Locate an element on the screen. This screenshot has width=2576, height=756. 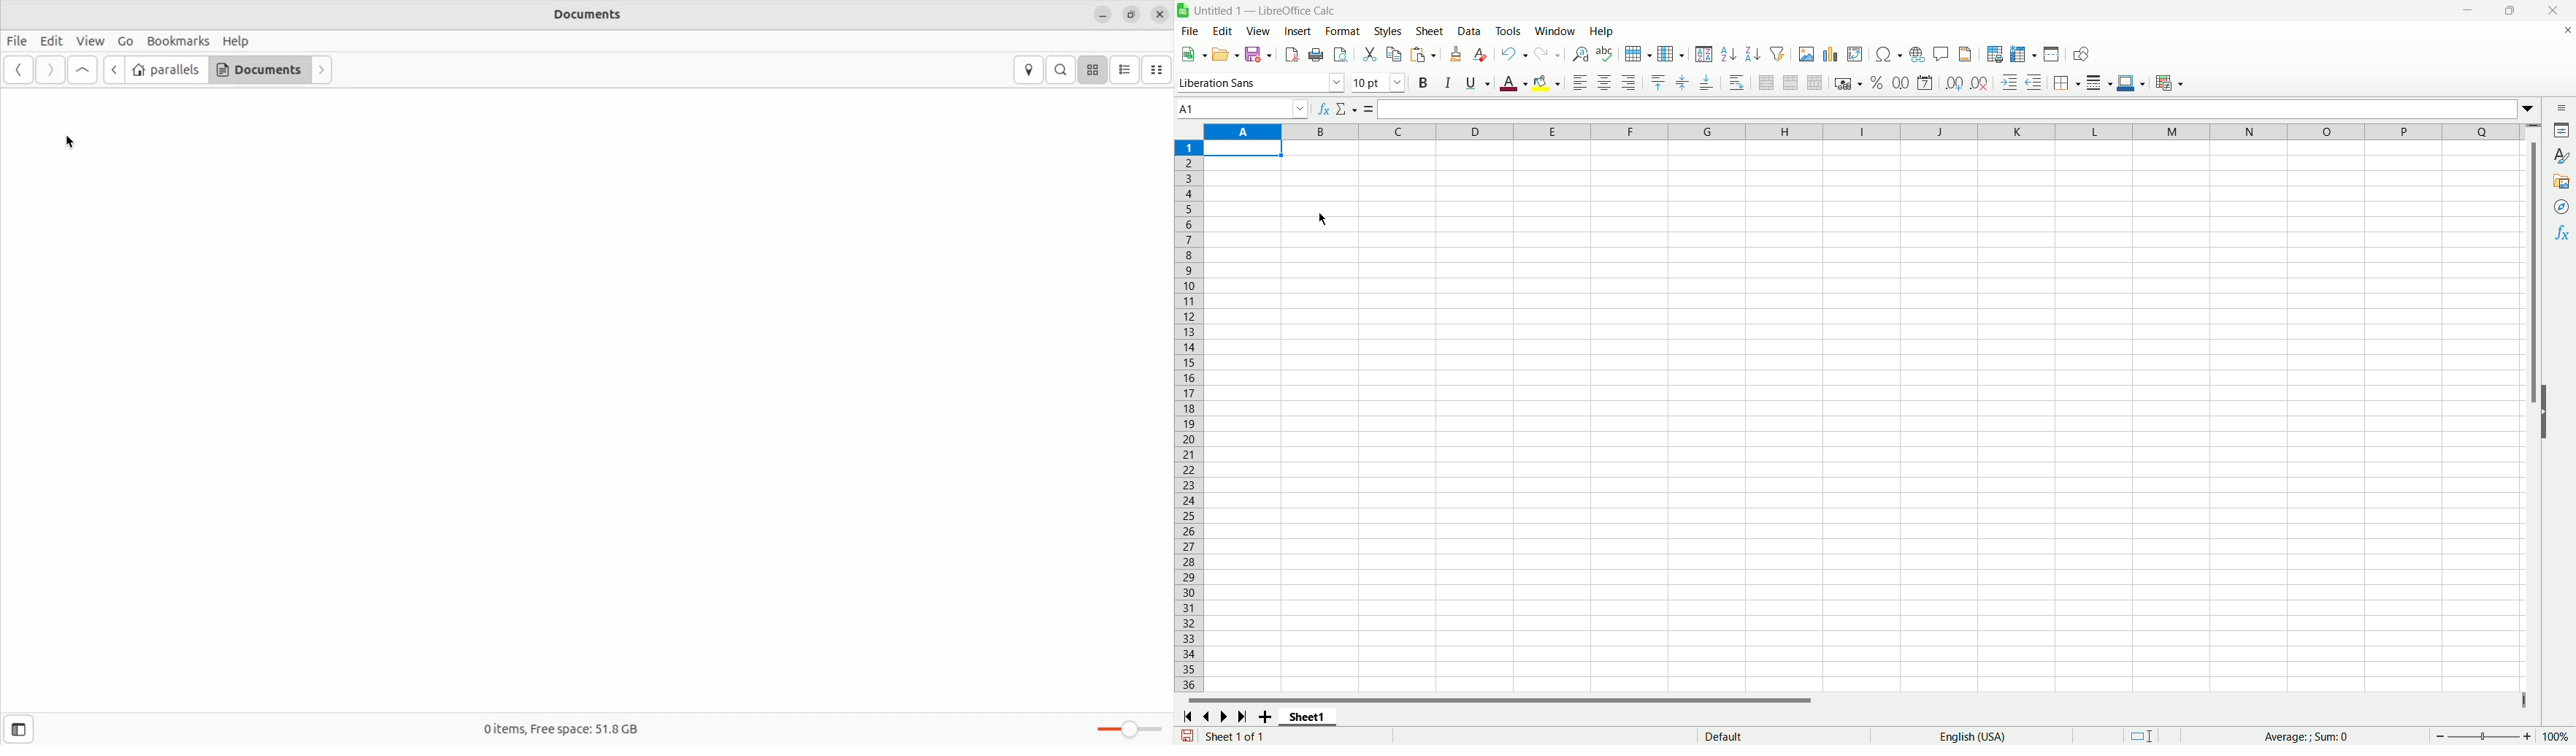
default is located at coordinates (1778, 736).